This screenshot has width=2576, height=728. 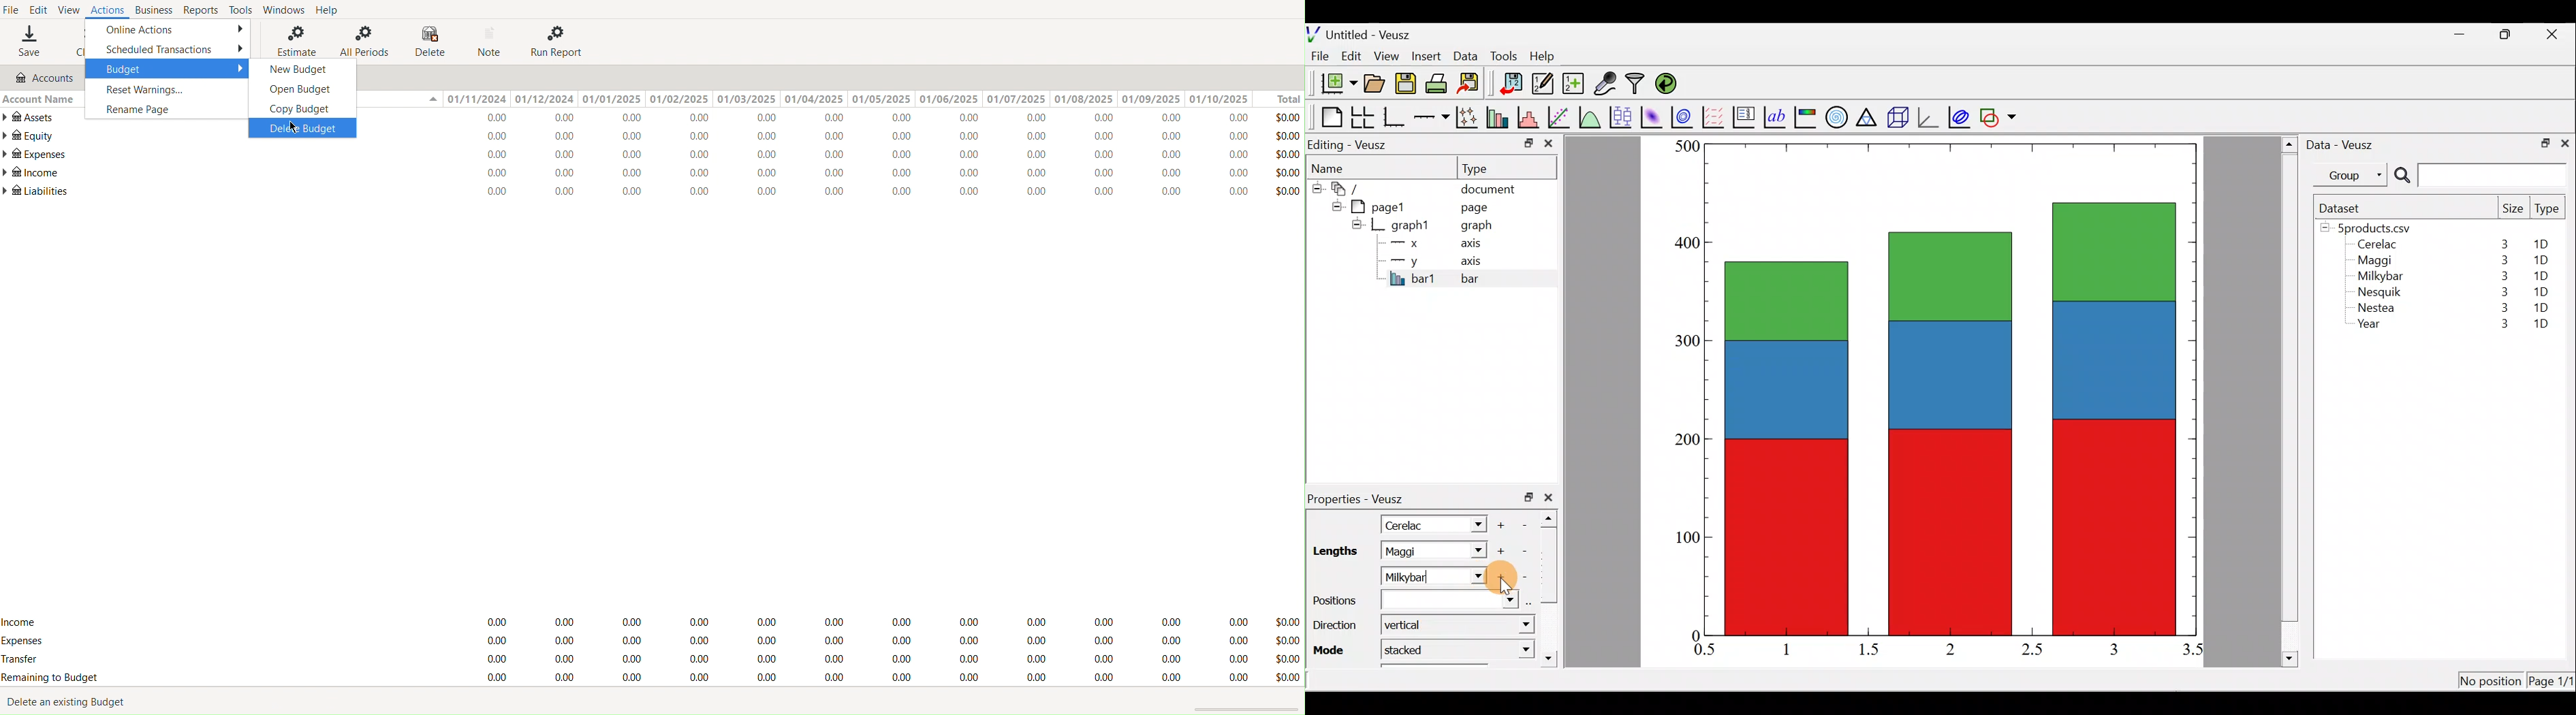 I want to click on Name, so click(x=1335, y=166).